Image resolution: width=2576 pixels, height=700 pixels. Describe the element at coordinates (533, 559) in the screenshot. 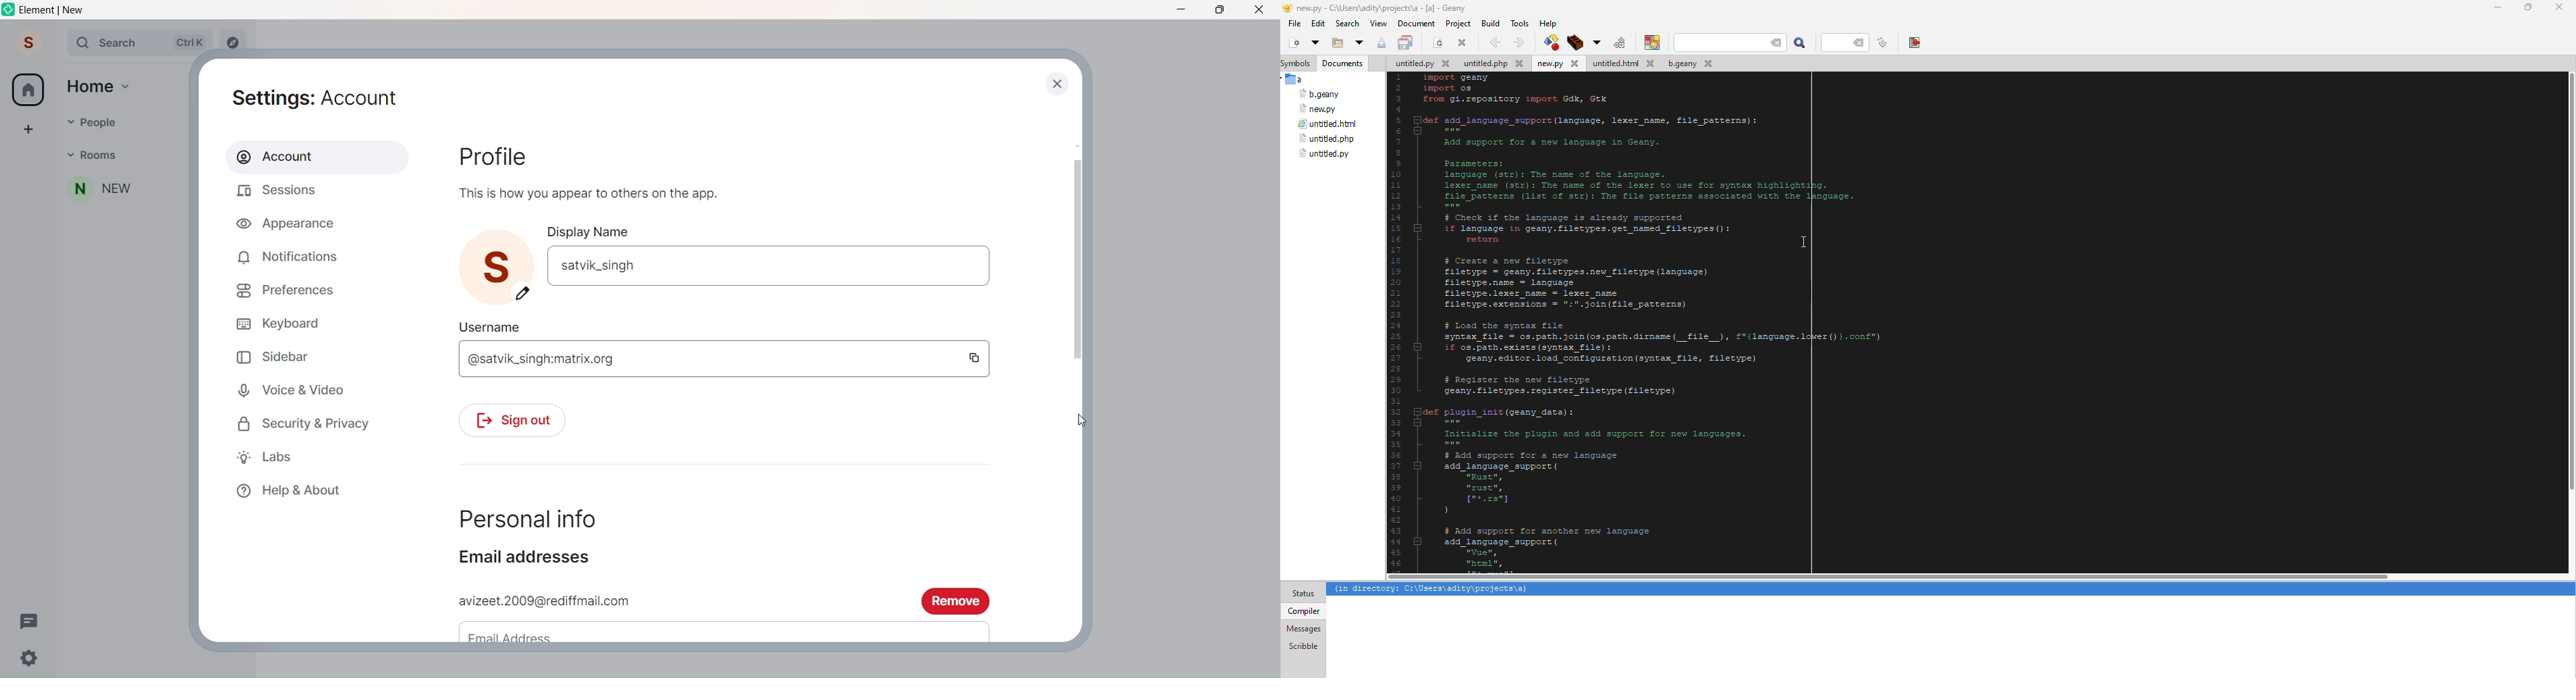

I see `Email Addresses` at that location.